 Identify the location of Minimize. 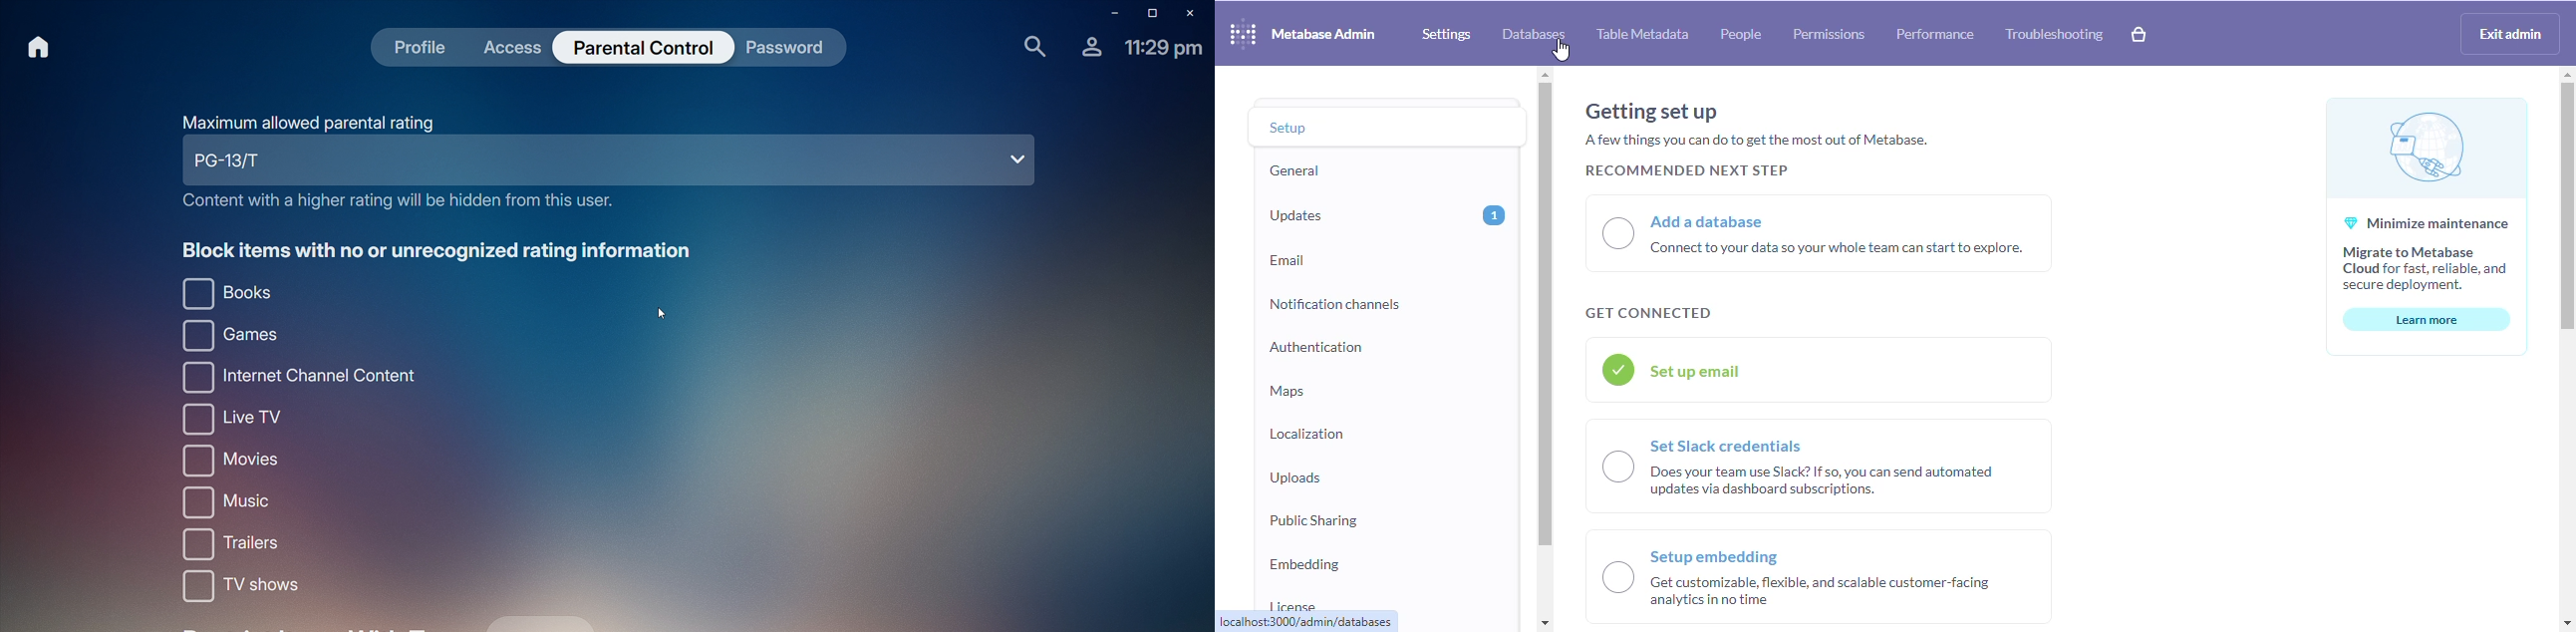
(1109, 12).